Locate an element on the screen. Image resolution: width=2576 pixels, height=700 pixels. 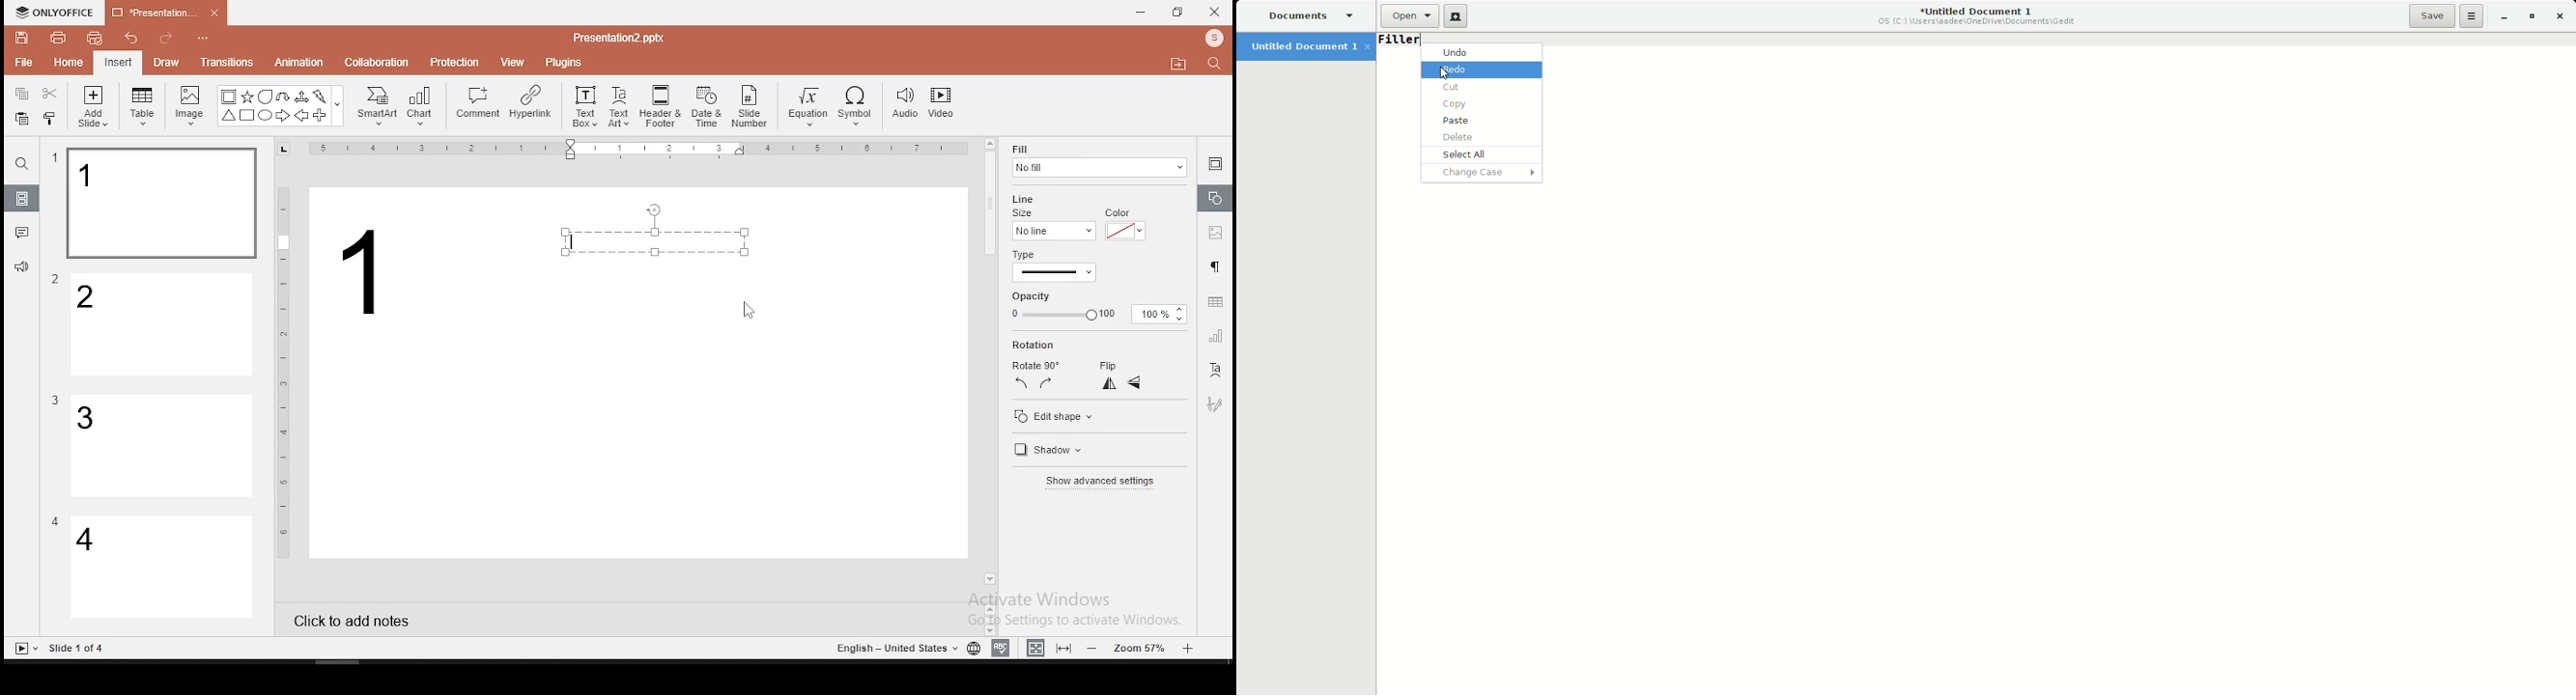
Trianlge is located at coordinates (228, 116).